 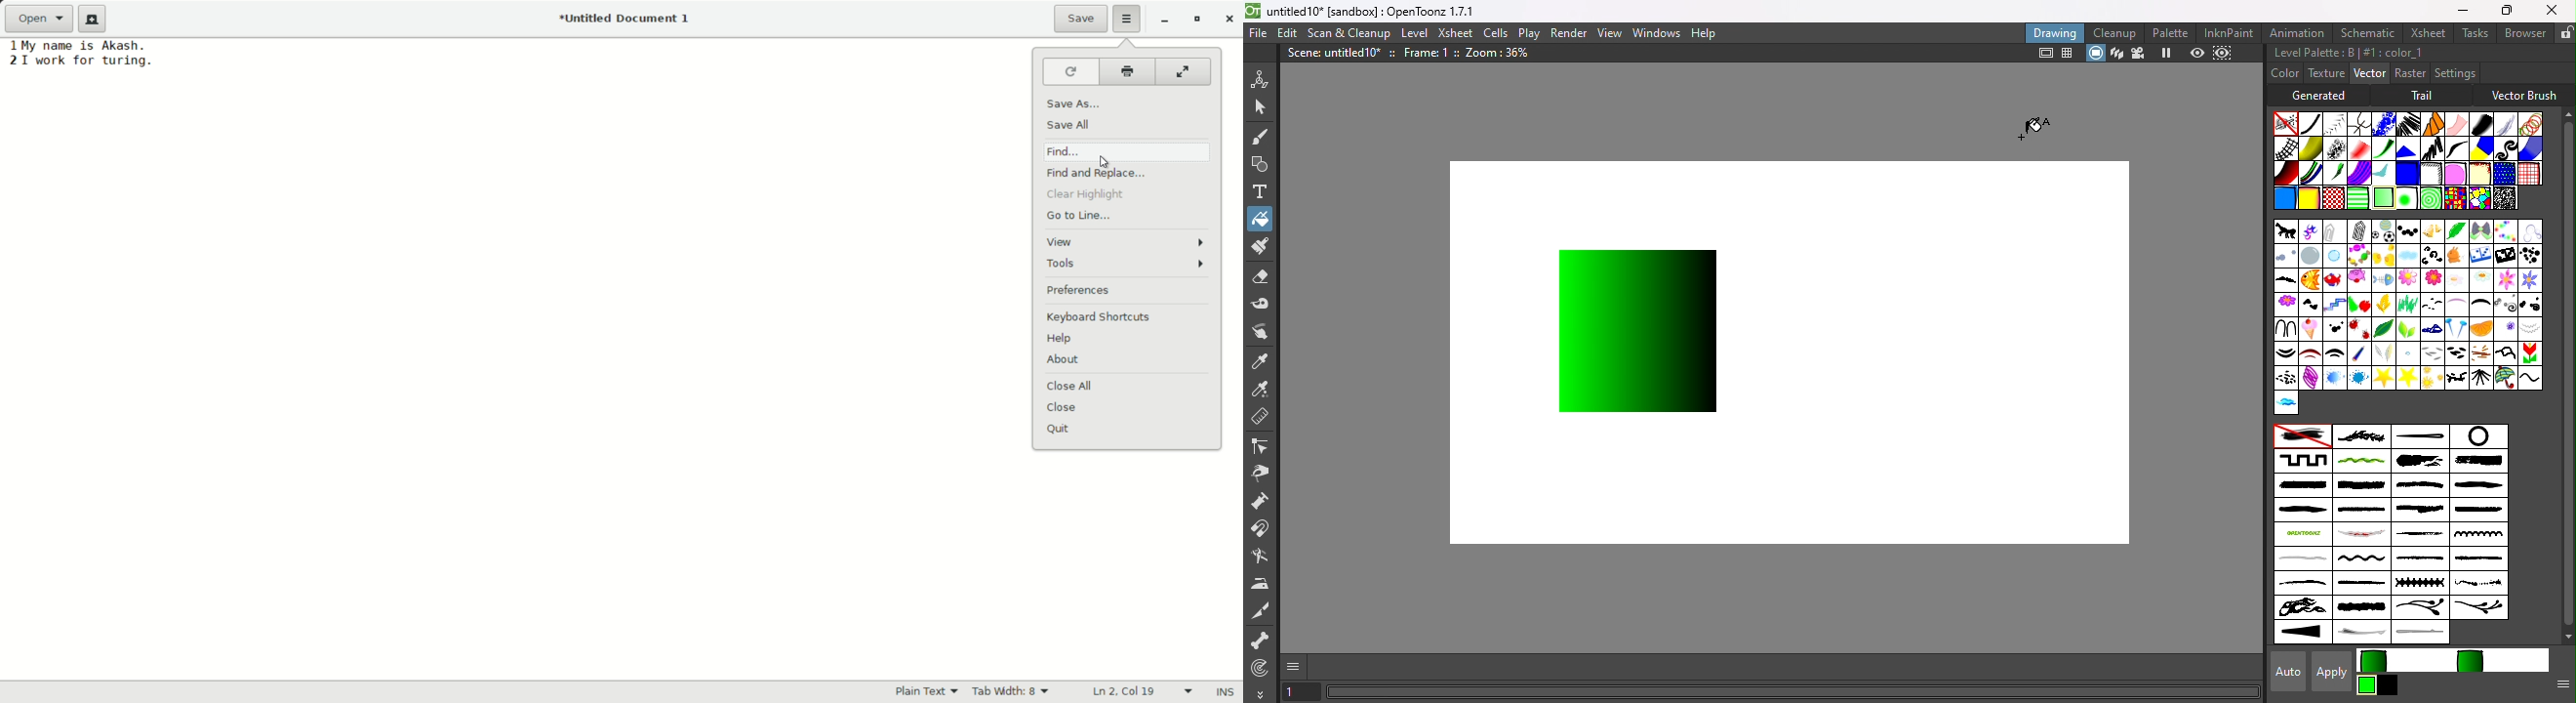 What do you see at coordinates (2303, 460) in the screenshot?
I see `greek_frieze` at bounding box center [2303, 460].